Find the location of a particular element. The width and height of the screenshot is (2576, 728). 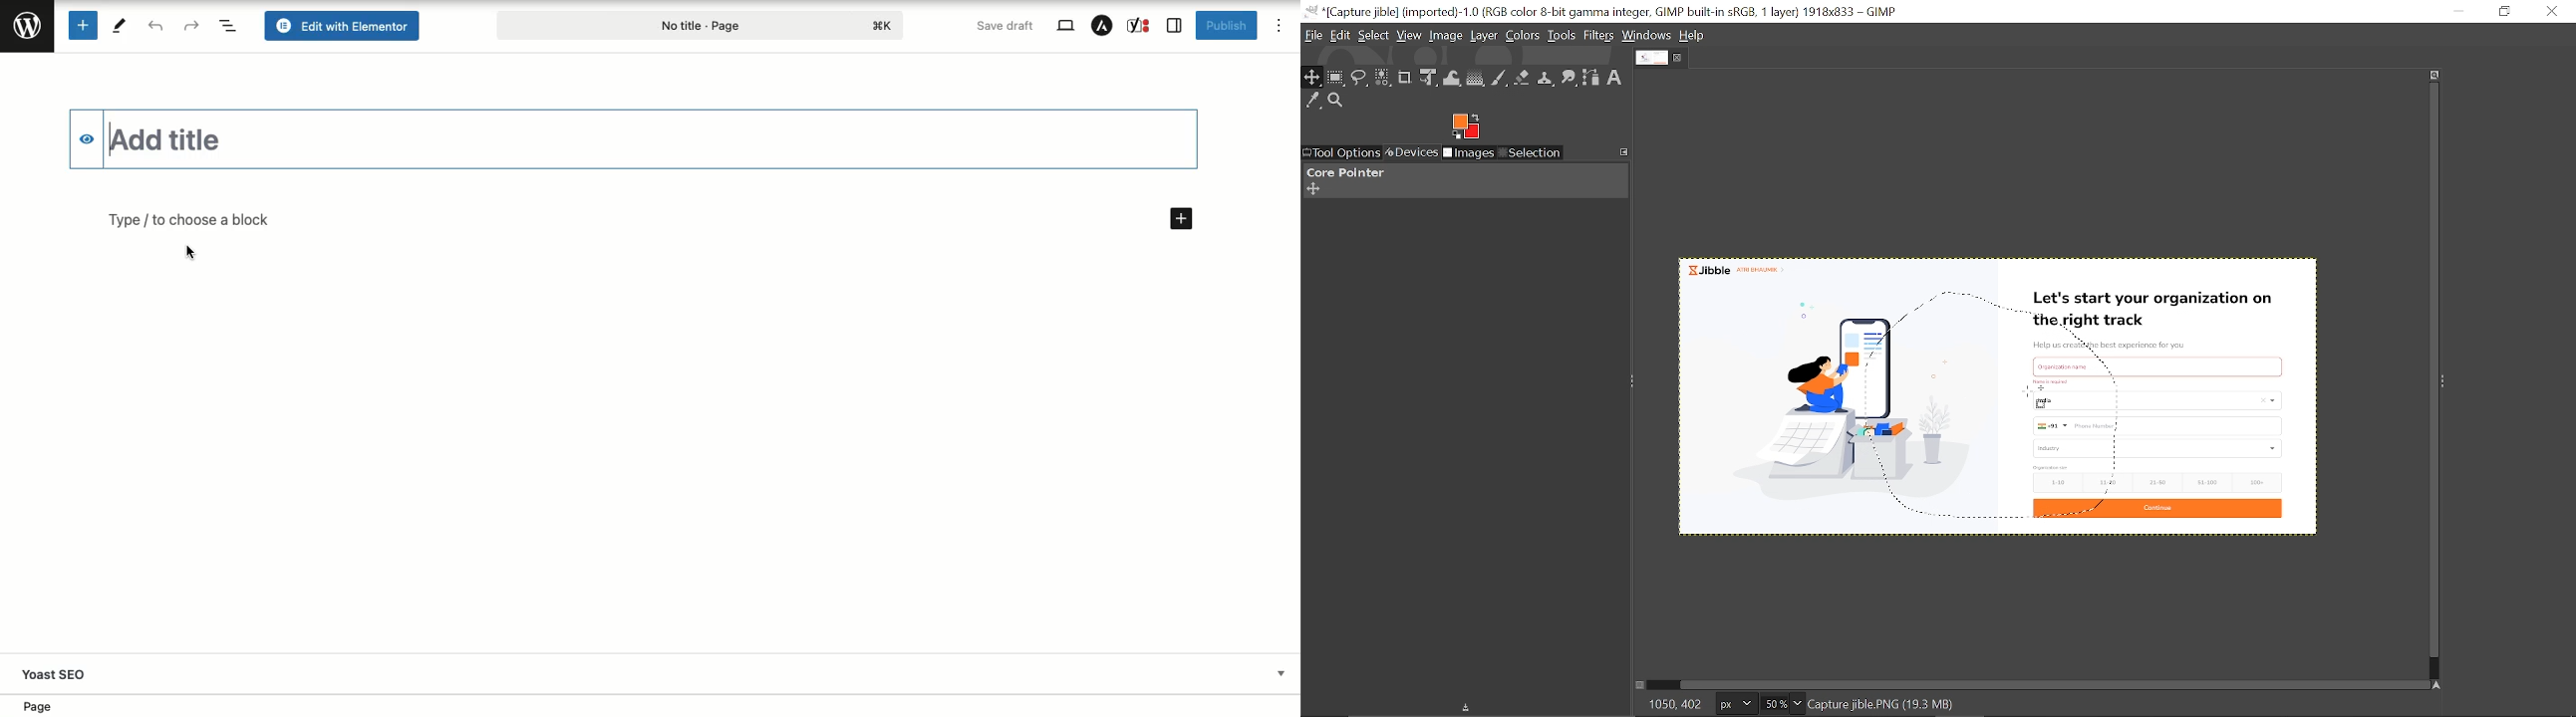

Help us create the best experience for you is located at coordinates (2109, 346).